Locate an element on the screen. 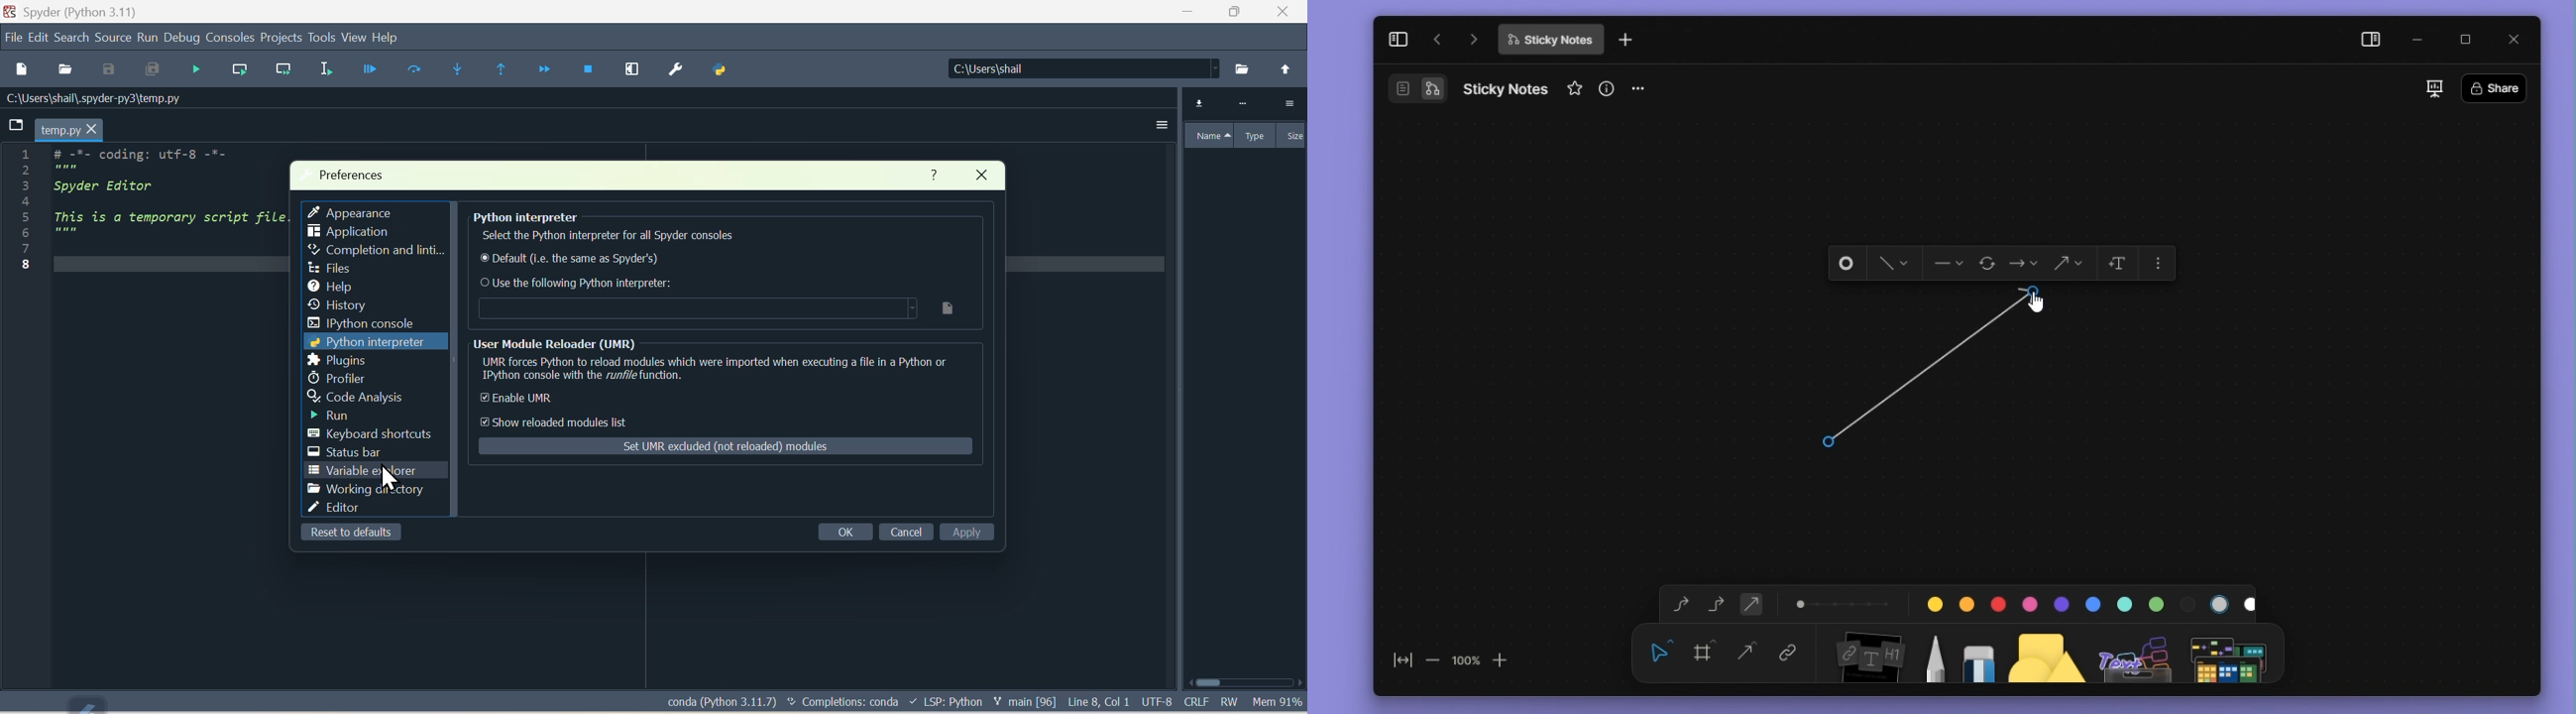  Source is located at coordinates (112, 37).